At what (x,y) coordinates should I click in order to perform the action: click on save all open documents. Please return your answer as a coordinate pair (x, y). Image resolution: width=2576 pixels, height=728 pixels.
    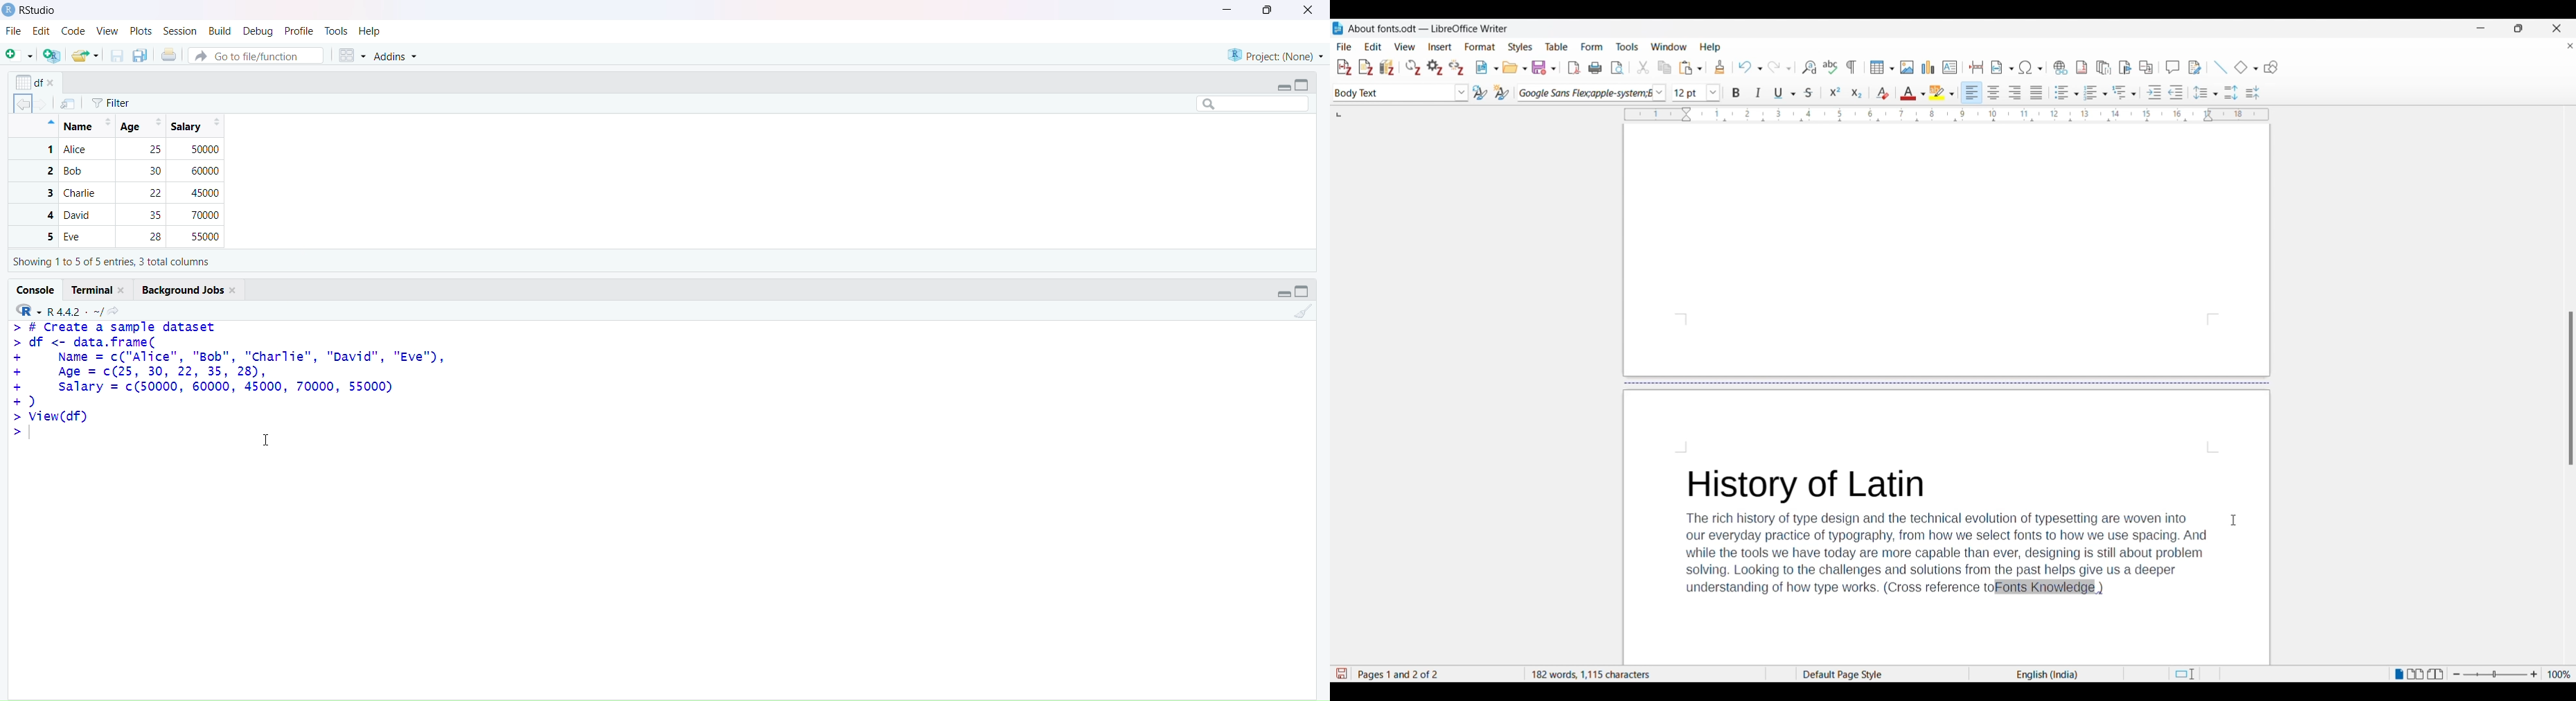
    Looking at the image, I should click on (141, 55).